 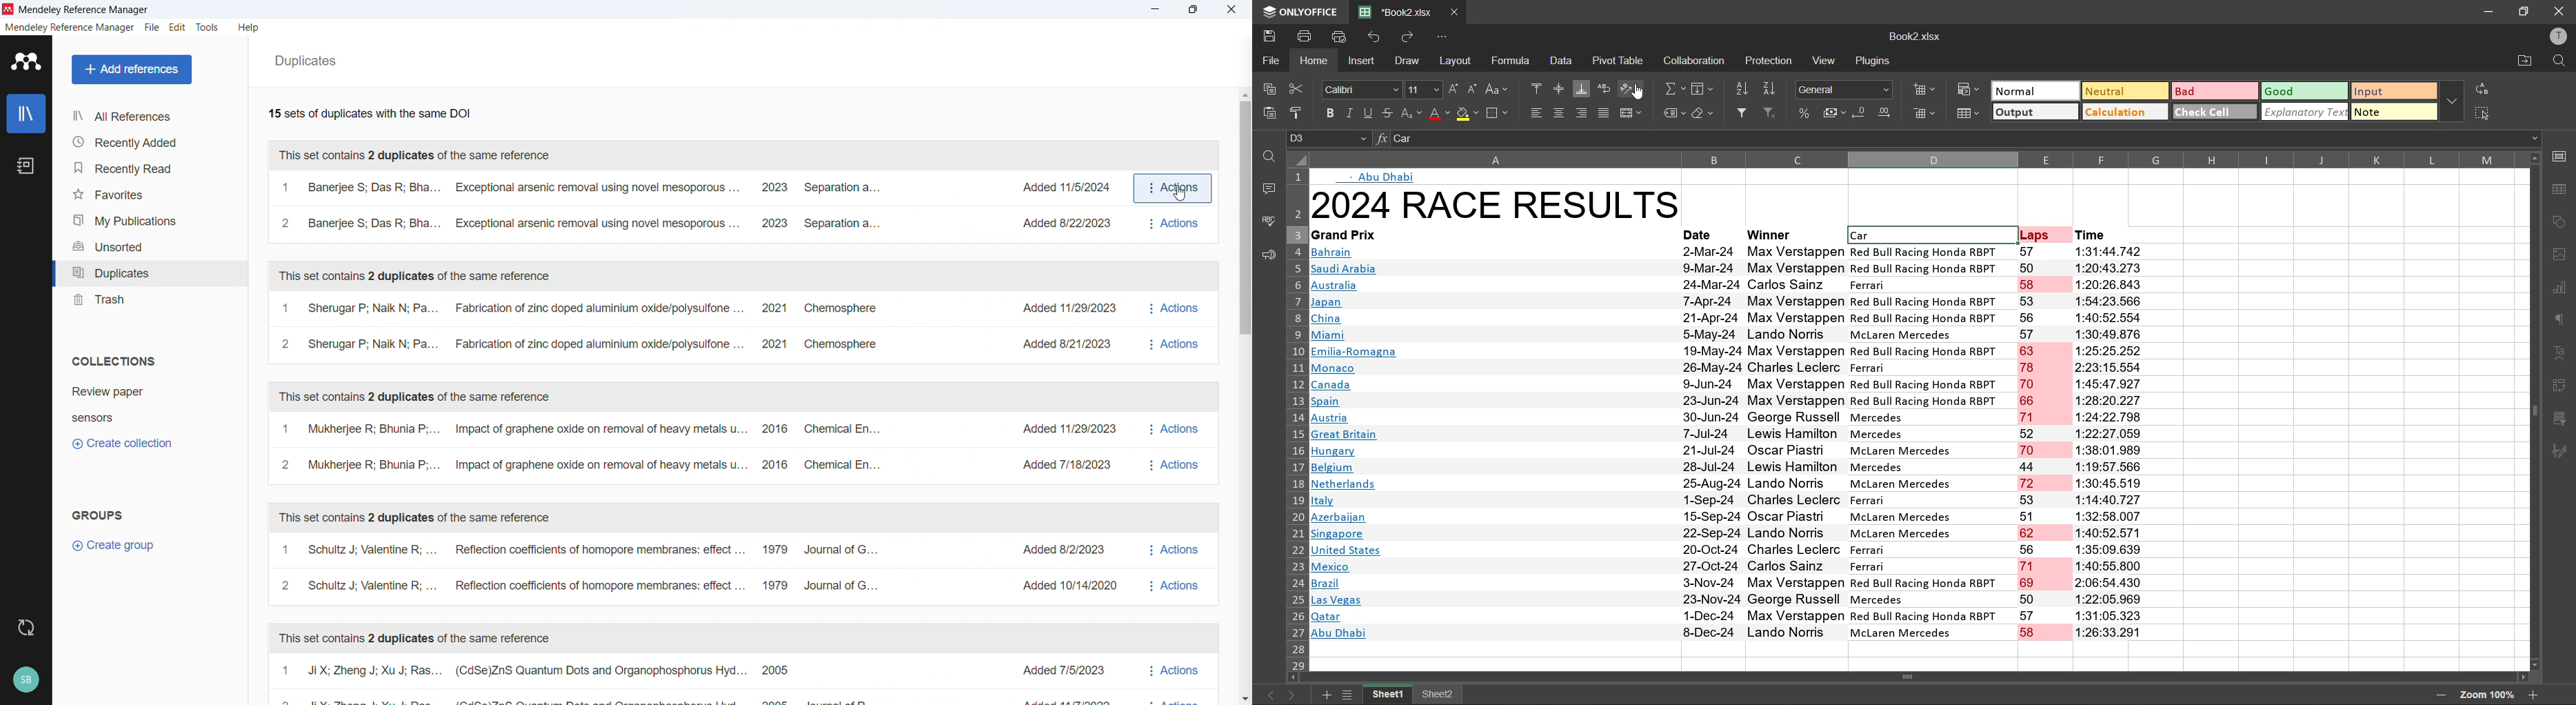 What do you see at coordinates (149, 246) in the screenshot?
I see `Unsorted ` at bounding box center [149, 246].